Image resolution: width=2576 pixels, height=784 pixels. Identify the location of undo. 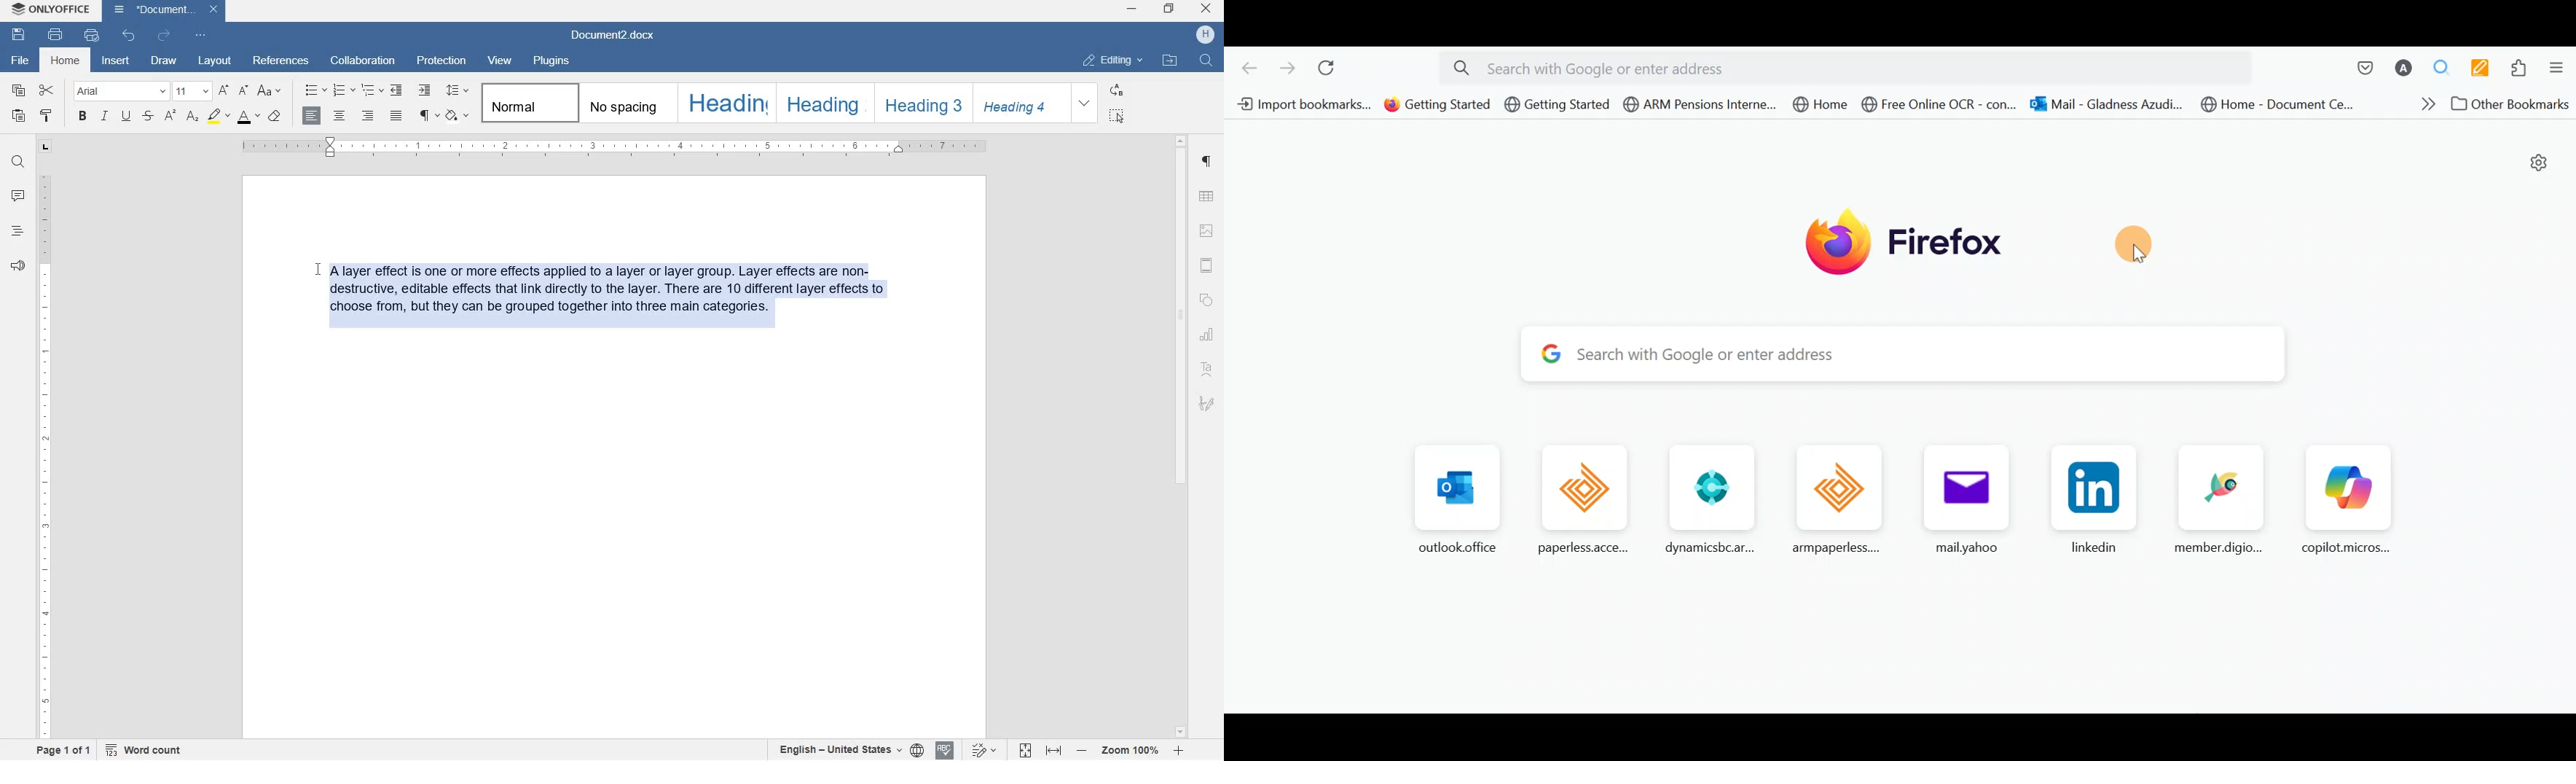
(129, 35).